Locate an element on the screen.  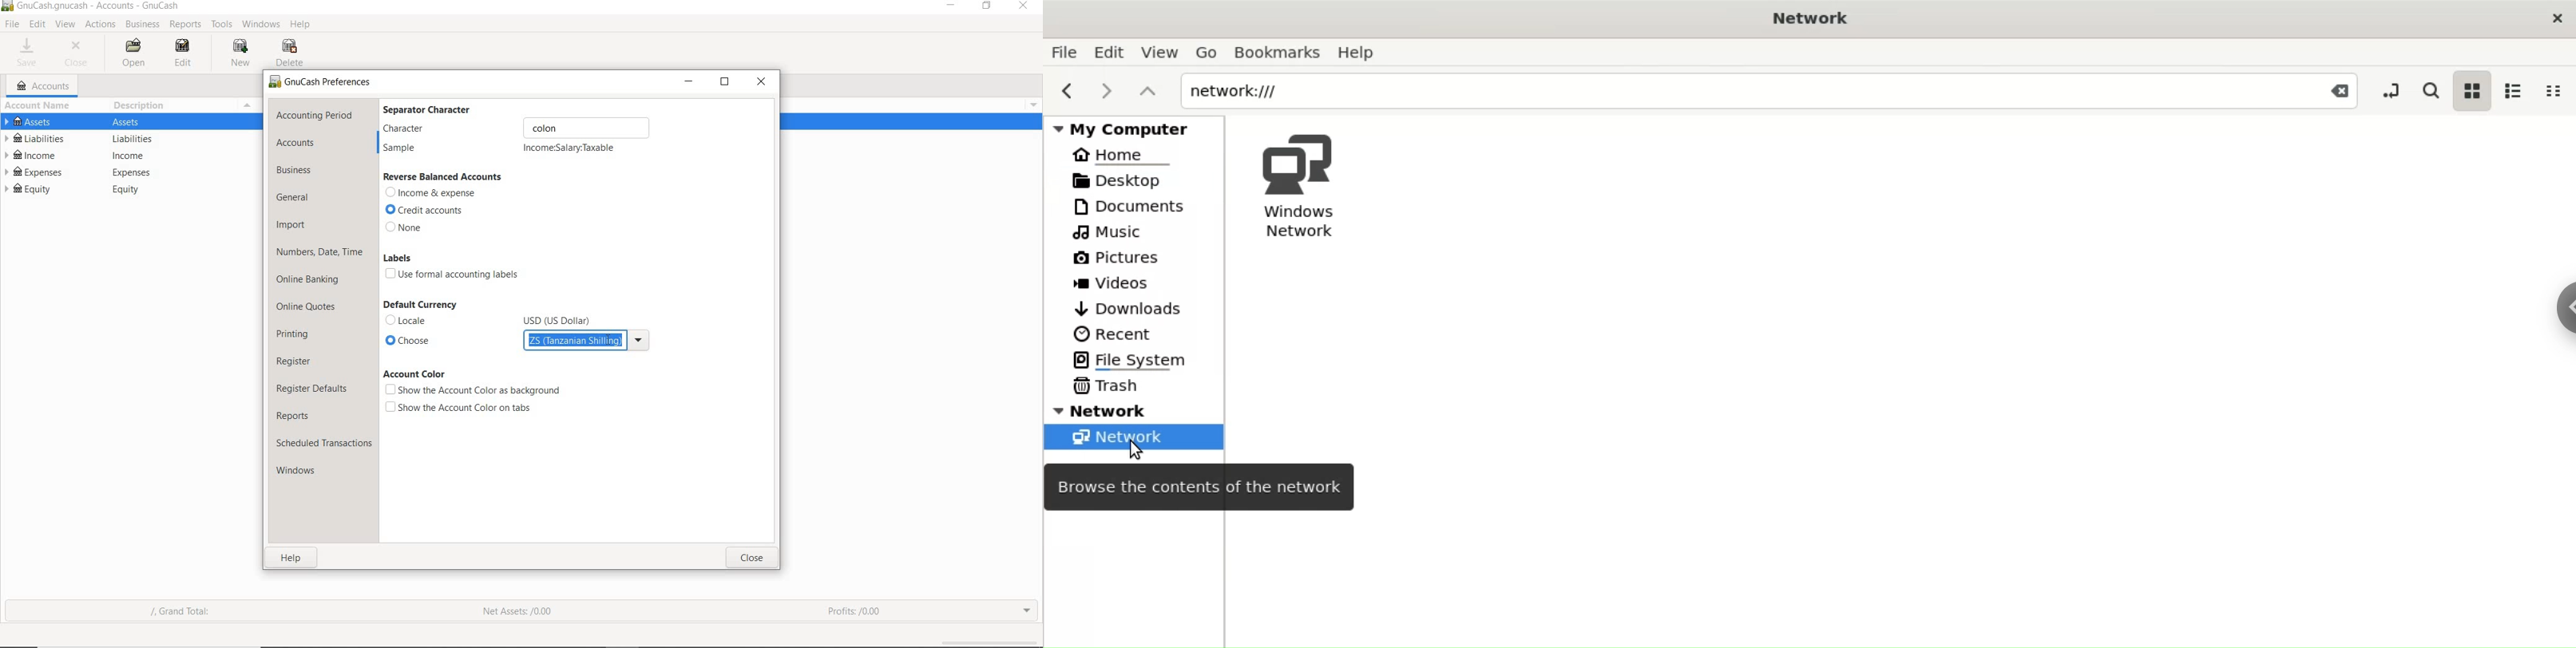
default currency is located at coordinates (419, 305).